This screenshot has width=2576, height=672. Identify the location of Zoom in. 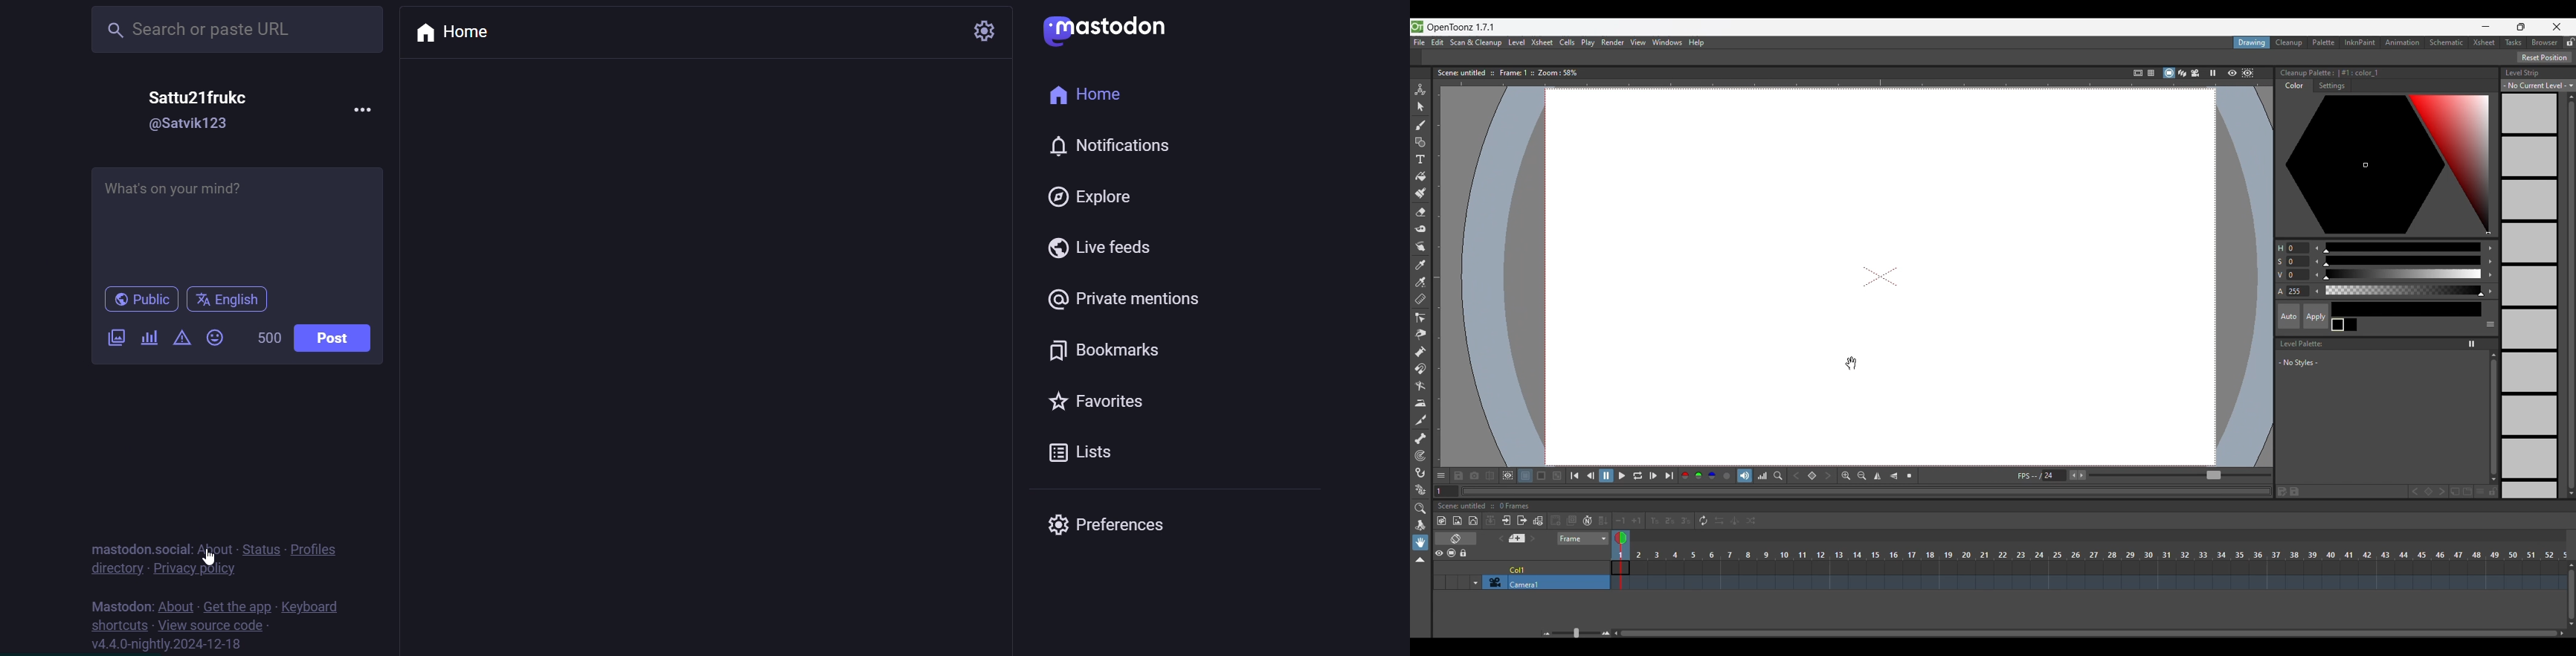
(1606, 633).